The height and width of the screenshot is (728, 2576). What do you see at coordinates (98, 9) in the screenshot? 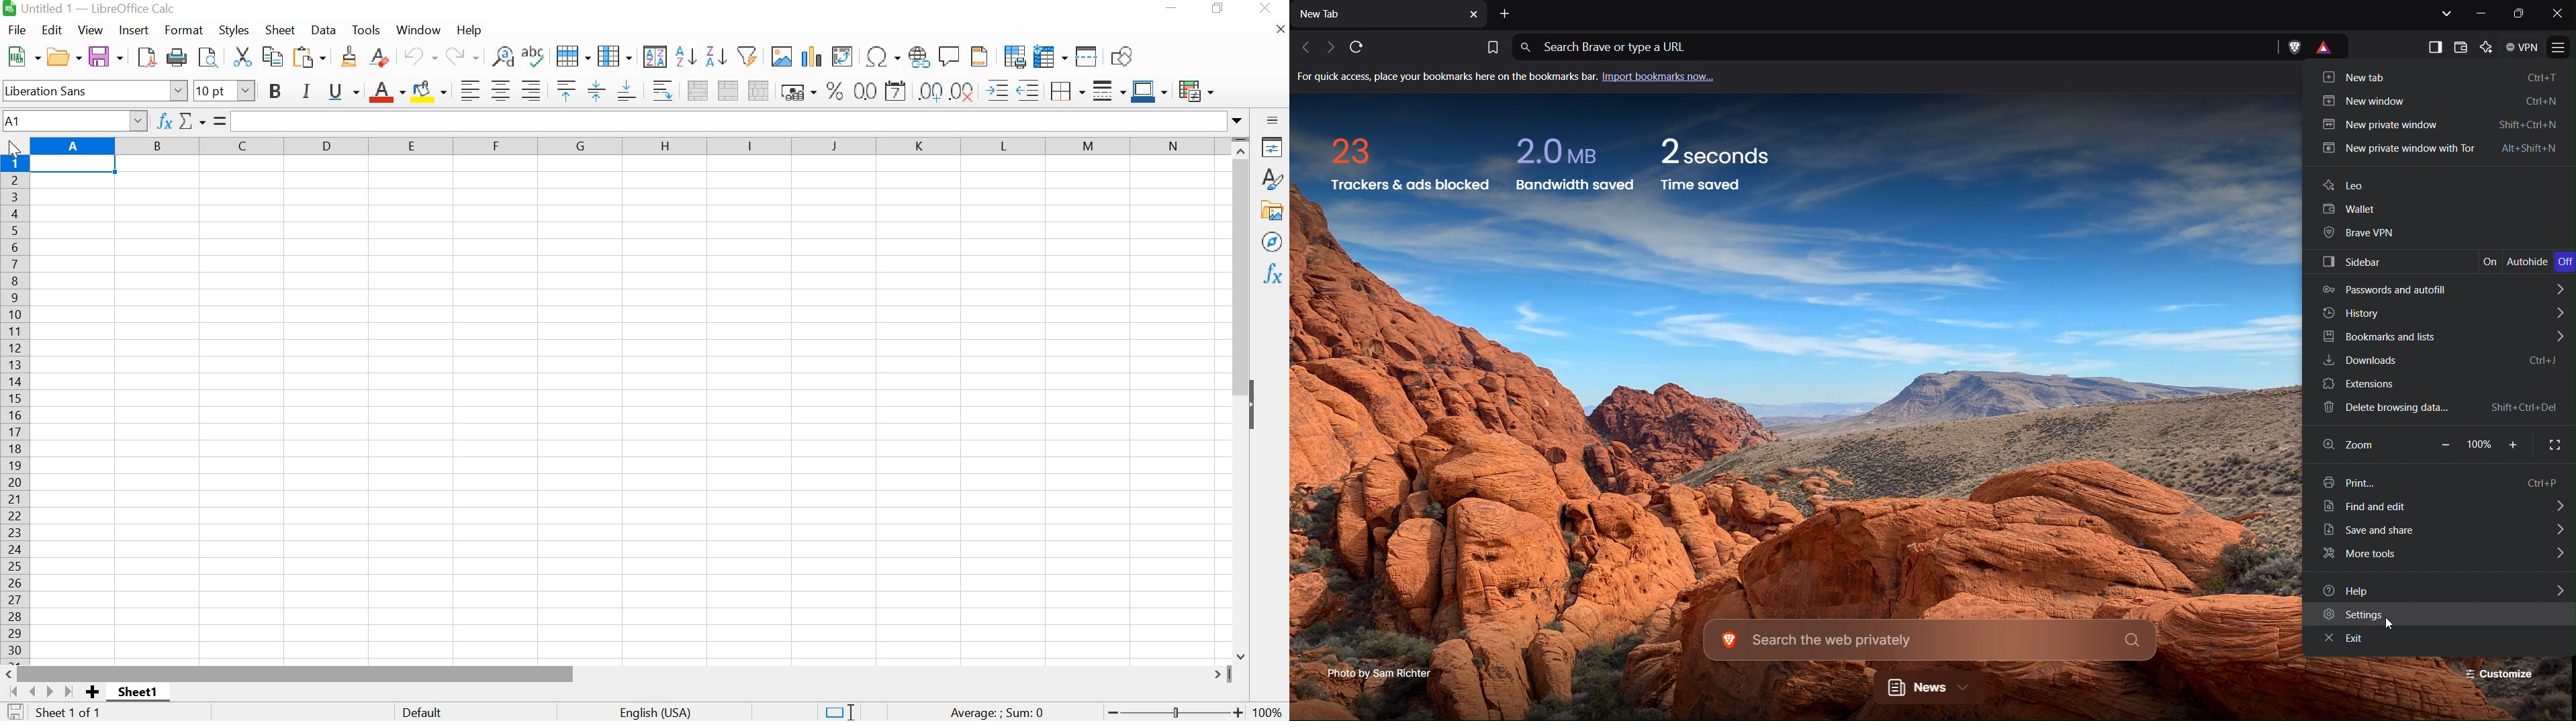
I see `Untitled 1 - LibreOffice Calc` at bounding box center [98, 9].